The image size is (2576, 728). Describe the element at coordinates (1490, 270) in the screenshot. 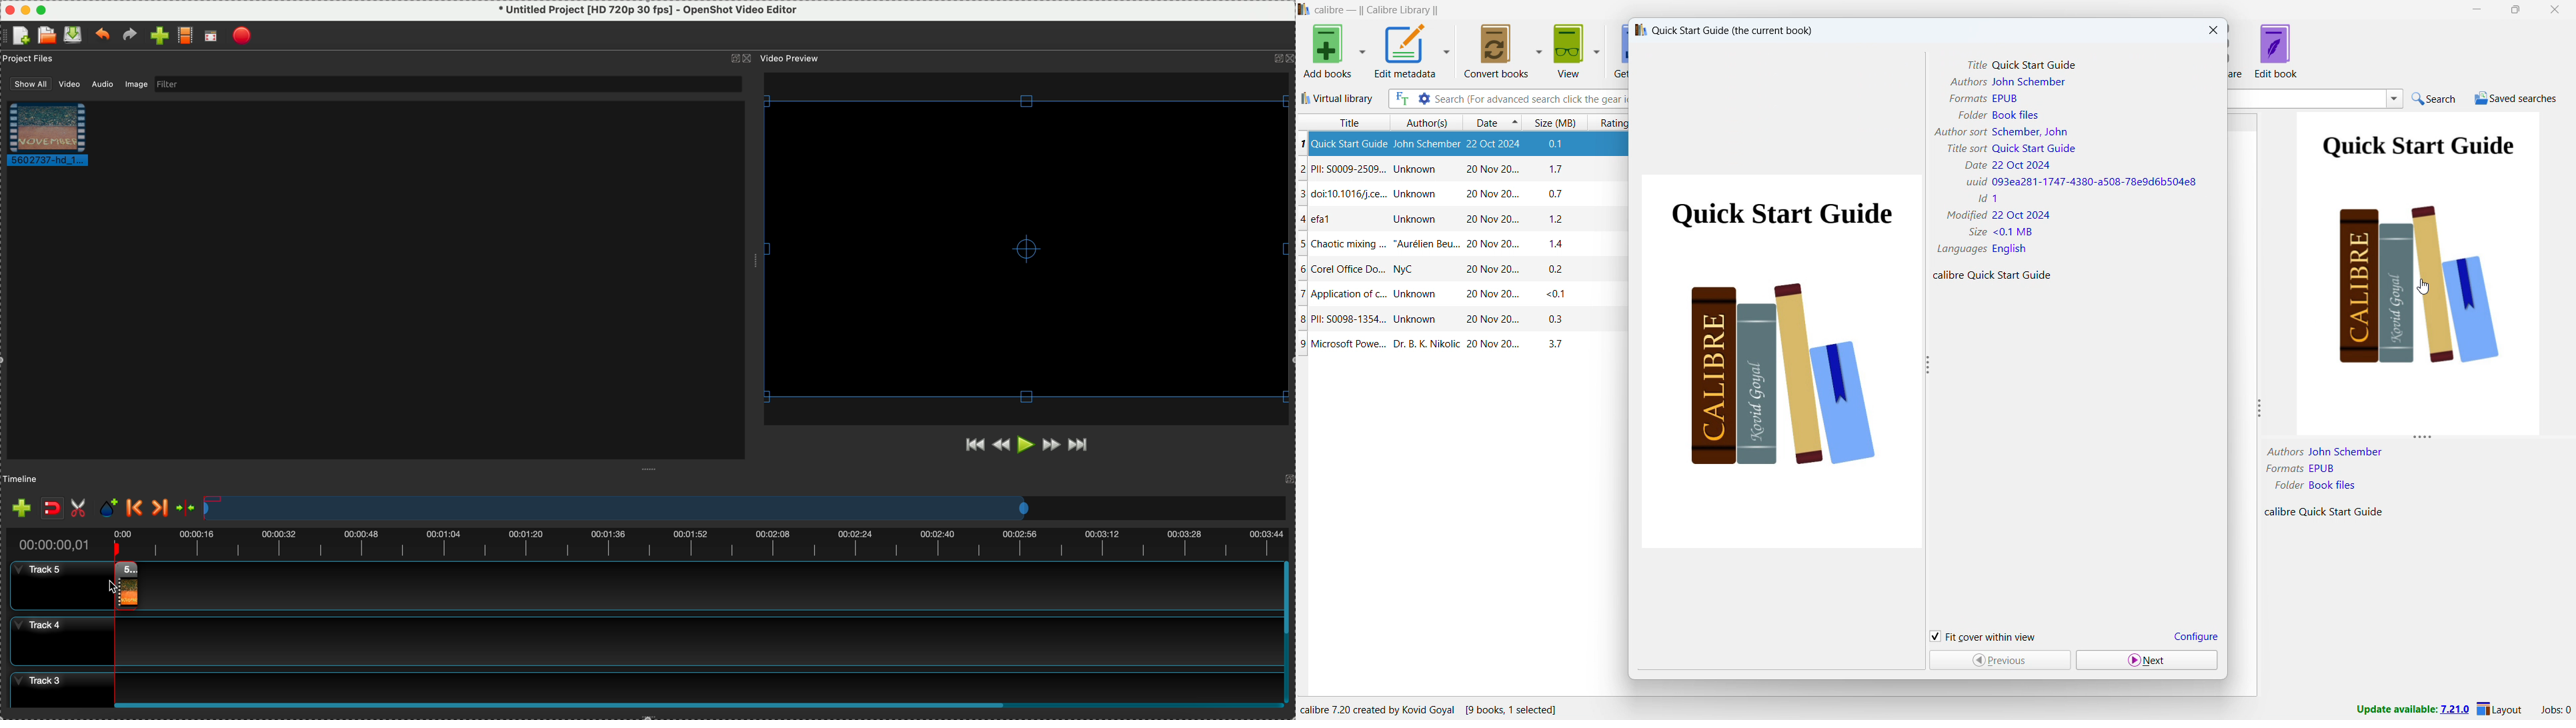

I see `20 Nov 20..` at that location.